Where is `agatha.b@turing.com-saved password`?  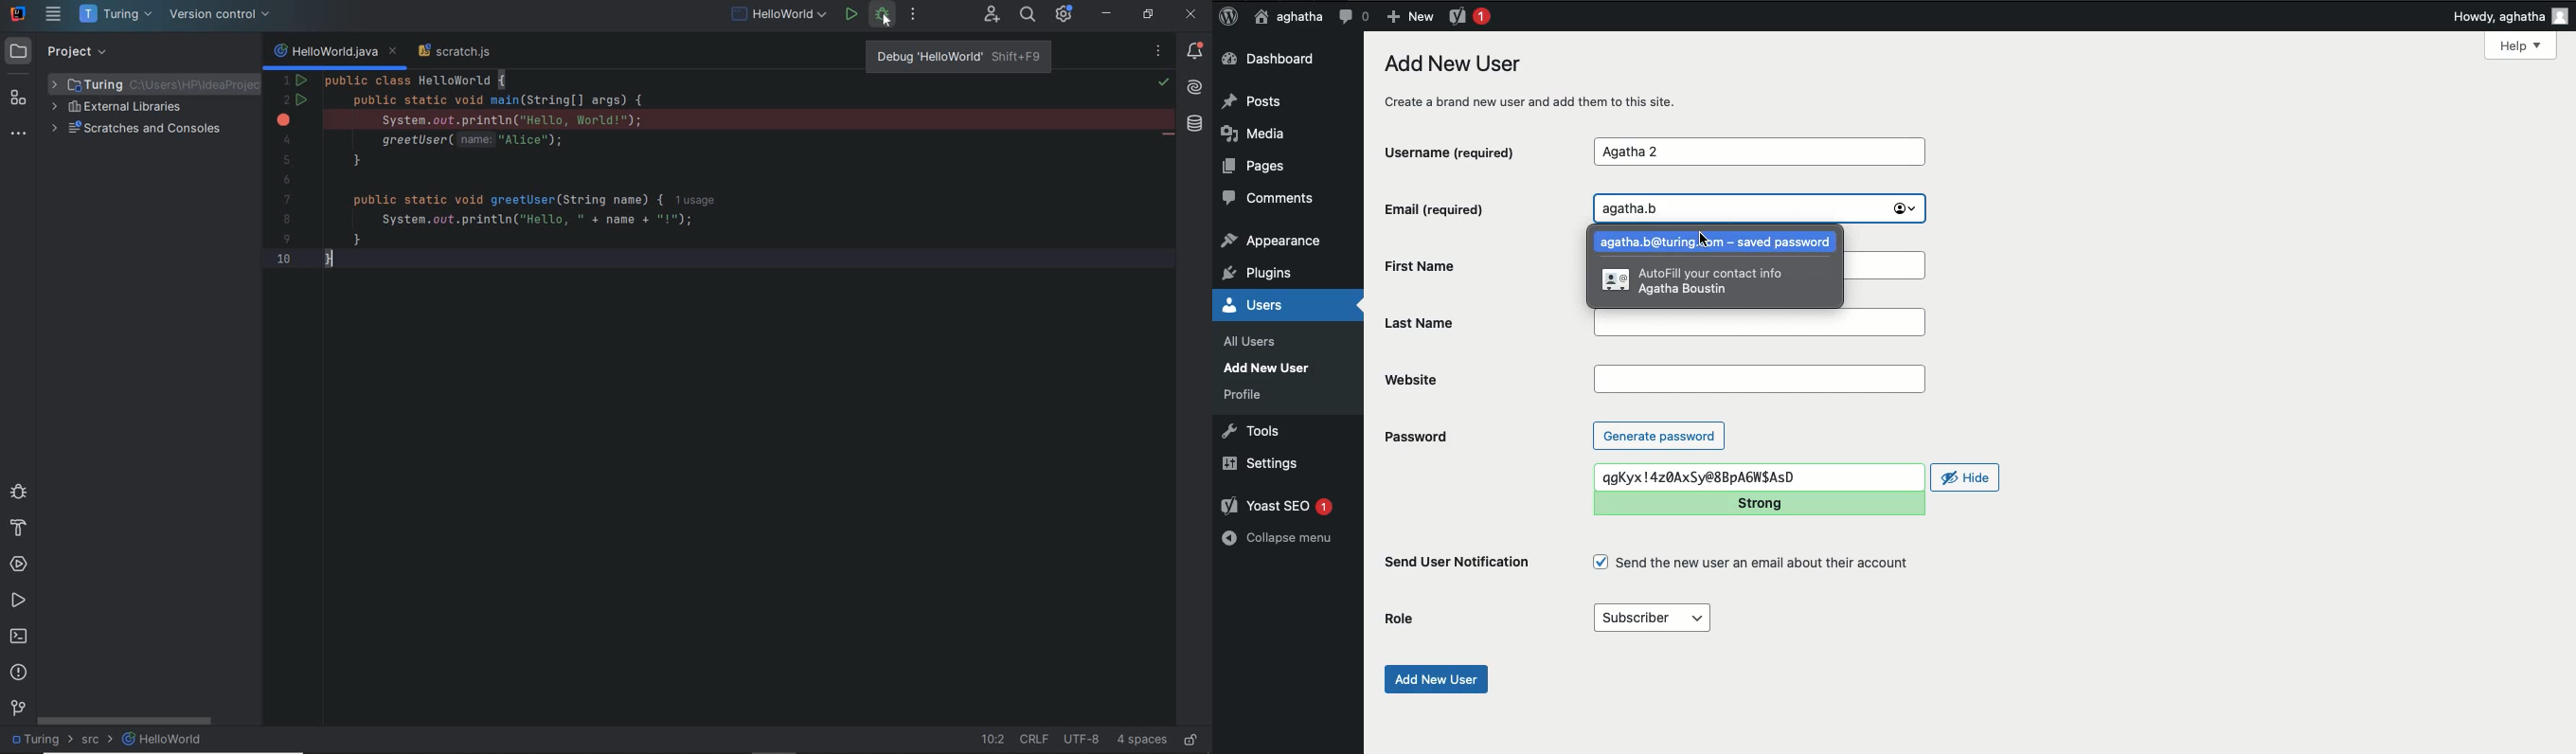 agatha.b@turing.com-saved password is located at coordinates (1718, 244).